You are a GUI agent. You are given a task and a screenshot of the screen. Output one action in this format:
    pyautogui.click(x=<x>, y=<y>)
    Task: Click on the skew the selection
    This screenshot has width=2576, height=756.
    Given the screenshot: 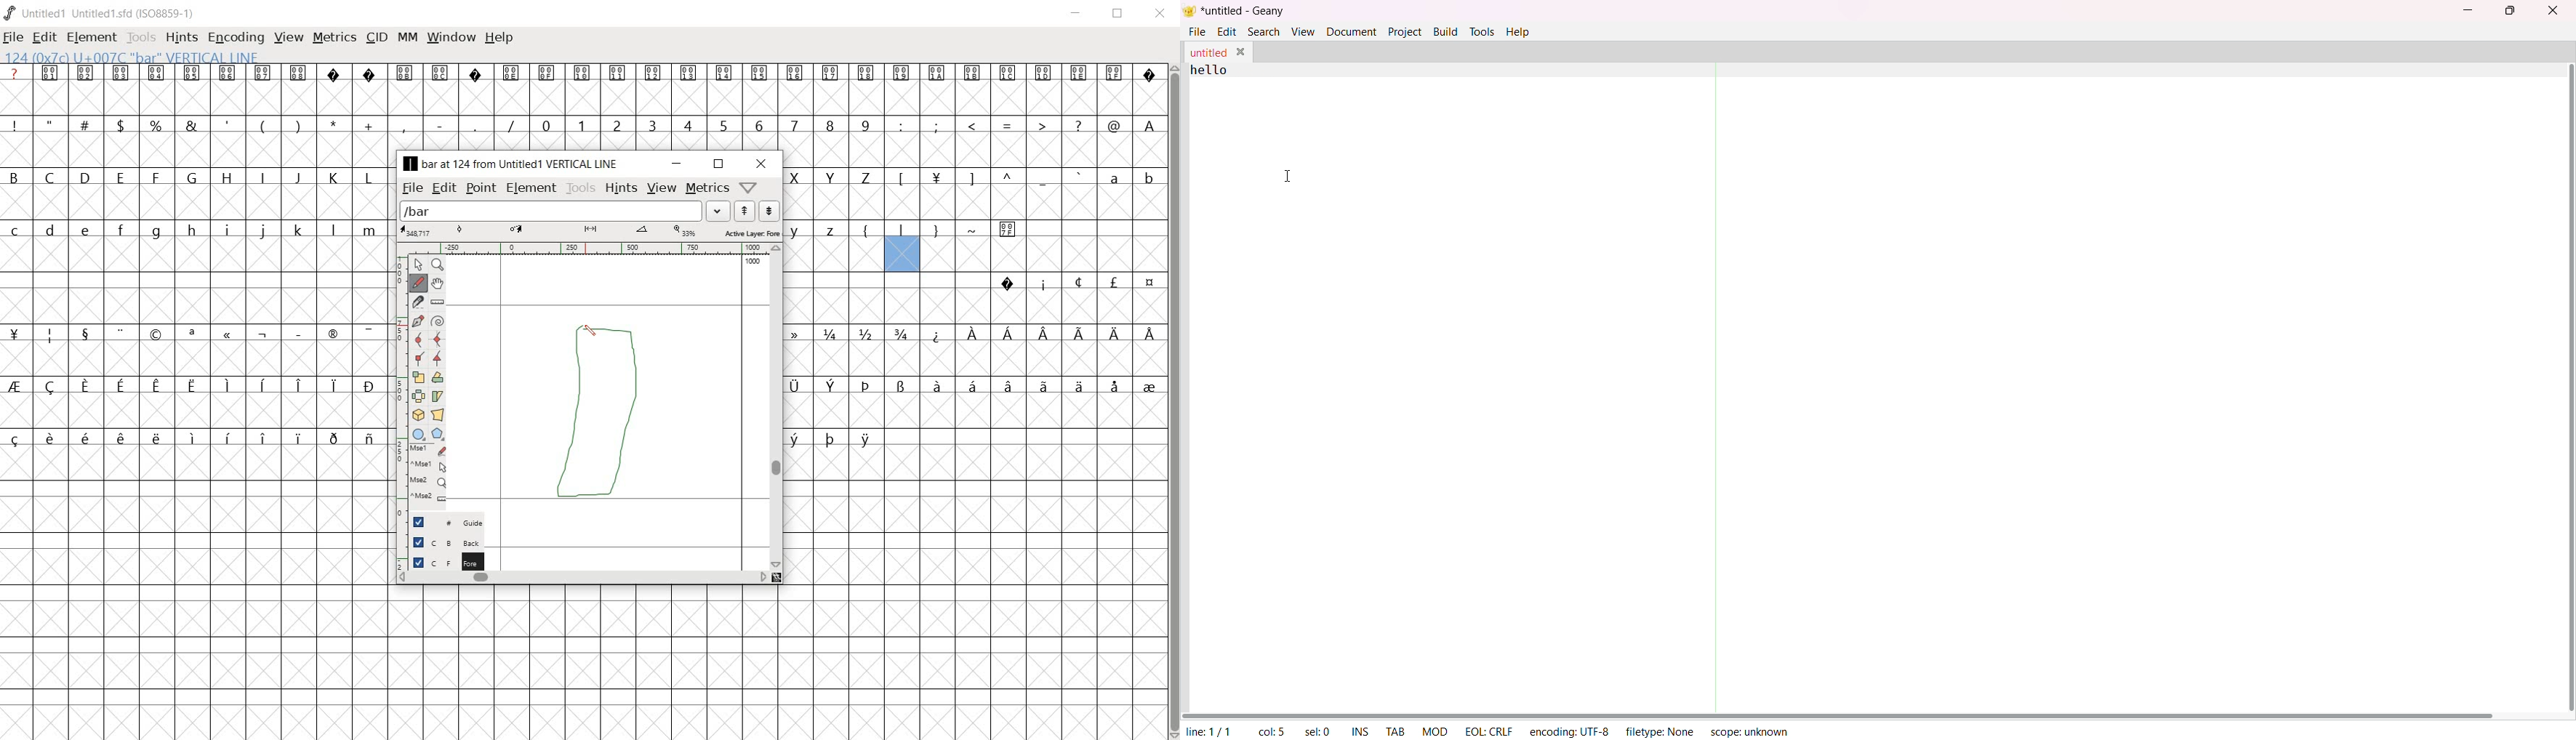 What is the action you would take?
    pyautogui.click(x=438, y=396)
    